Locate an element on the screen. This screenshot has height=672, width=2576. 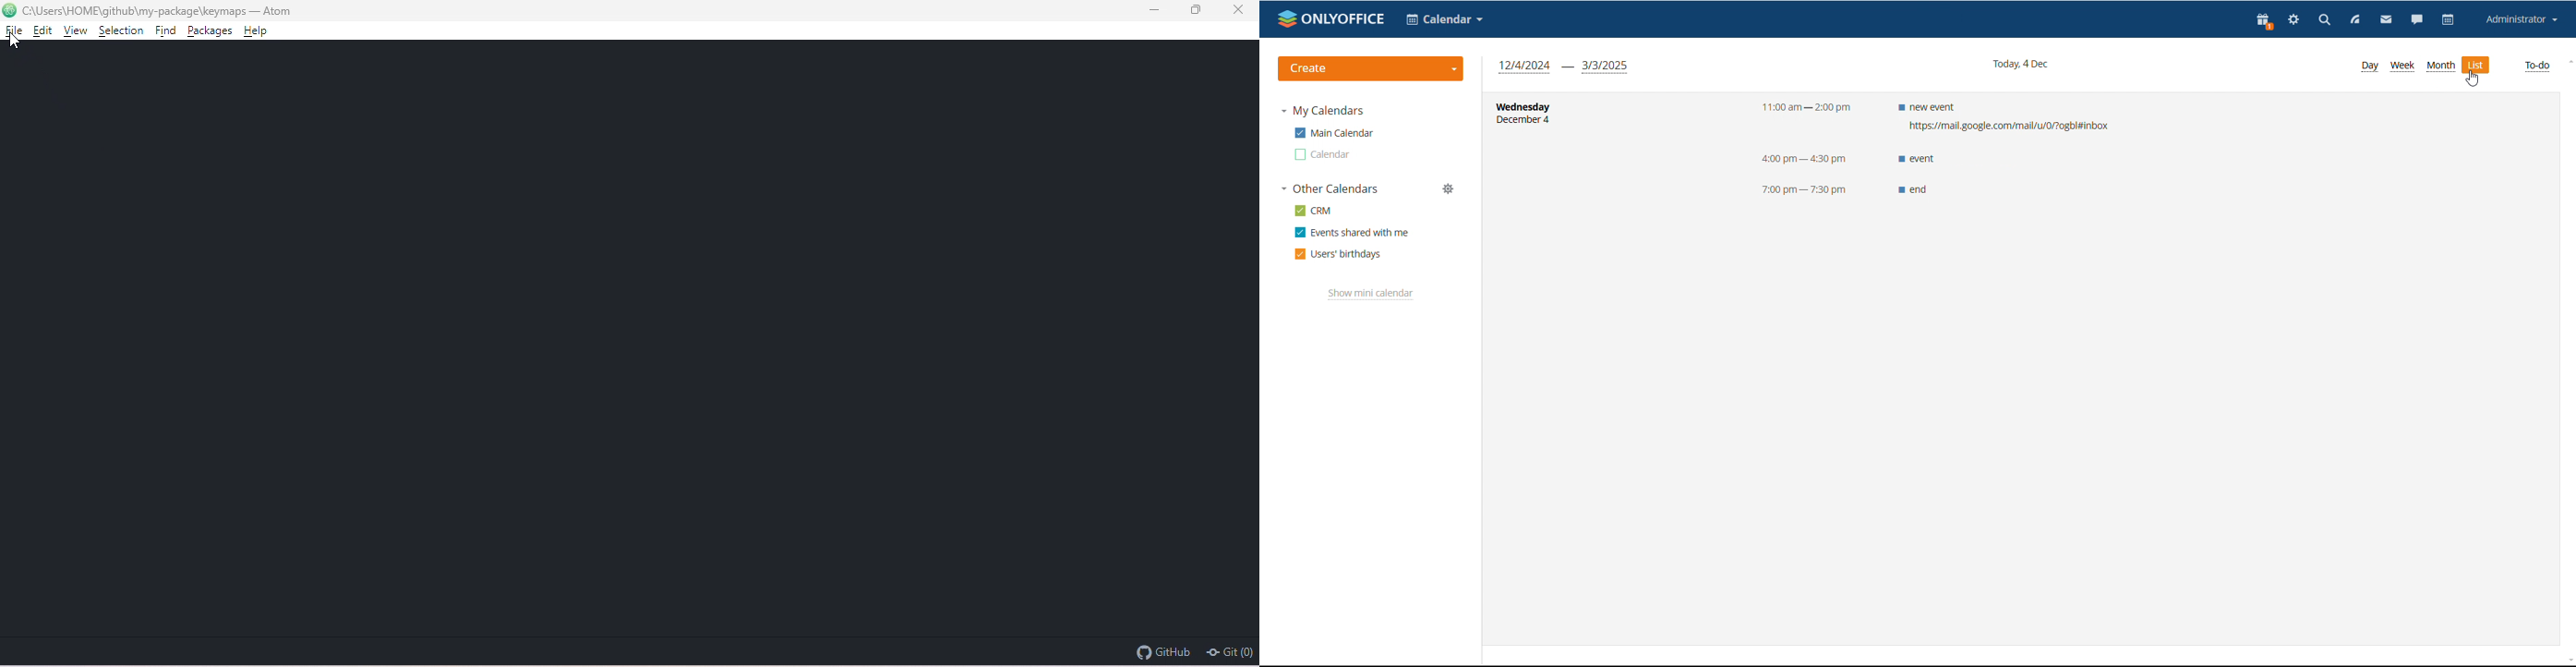
my calendar is located at coordinates (1322, 111).